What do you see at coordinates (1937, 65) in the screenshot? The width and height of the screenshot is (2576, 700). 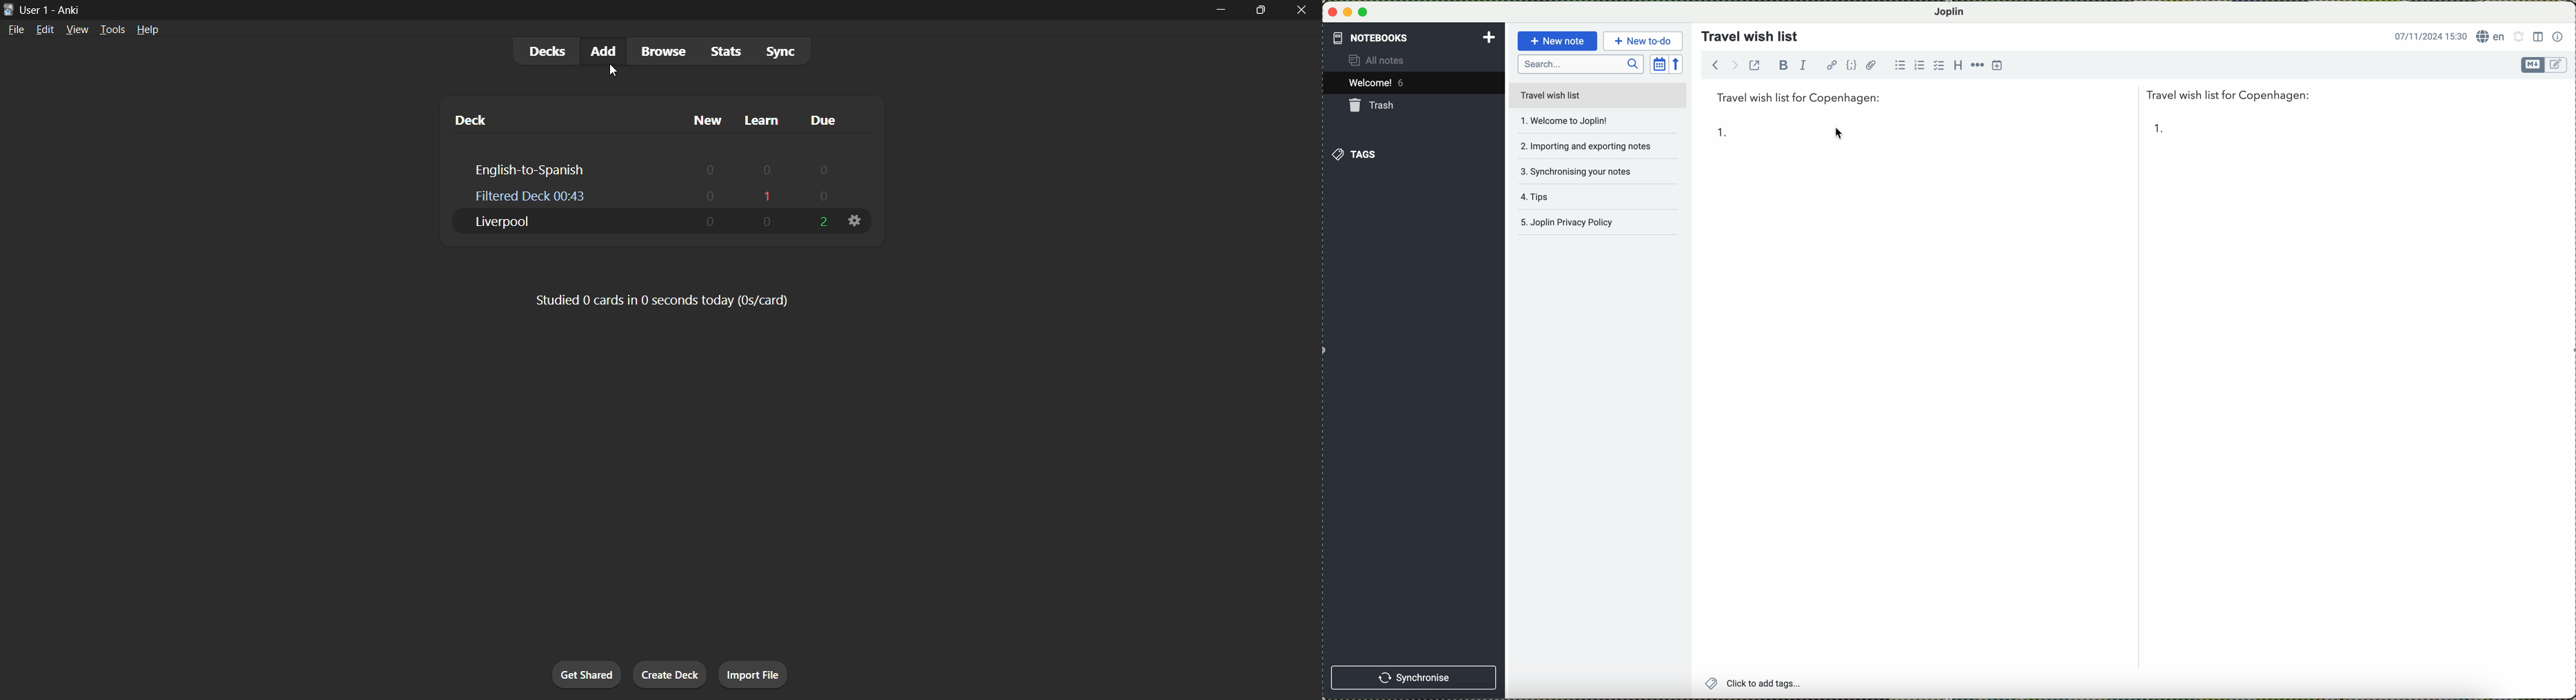 I see `checkbox` at bounding box center [1937, 65].